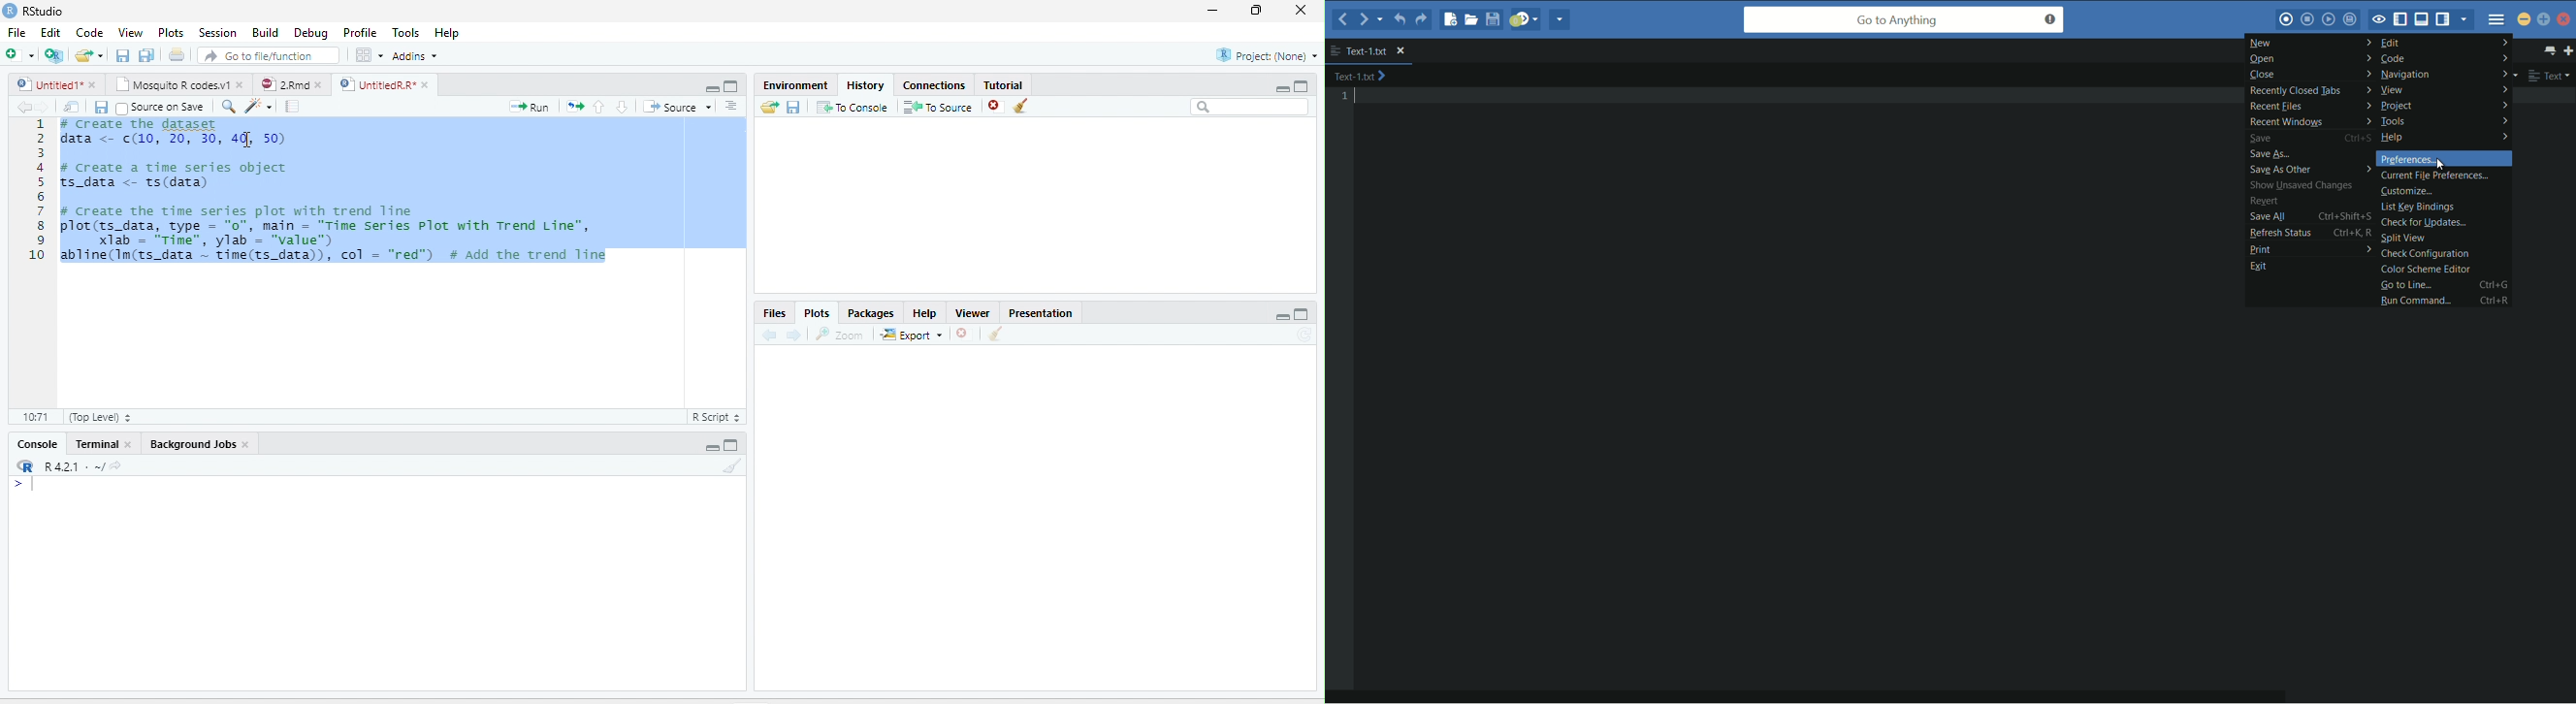 This screenshot has width=2576, height=728. Describe the element at coordinates (1301, 11) in the screenshot. I see `close` at that location.